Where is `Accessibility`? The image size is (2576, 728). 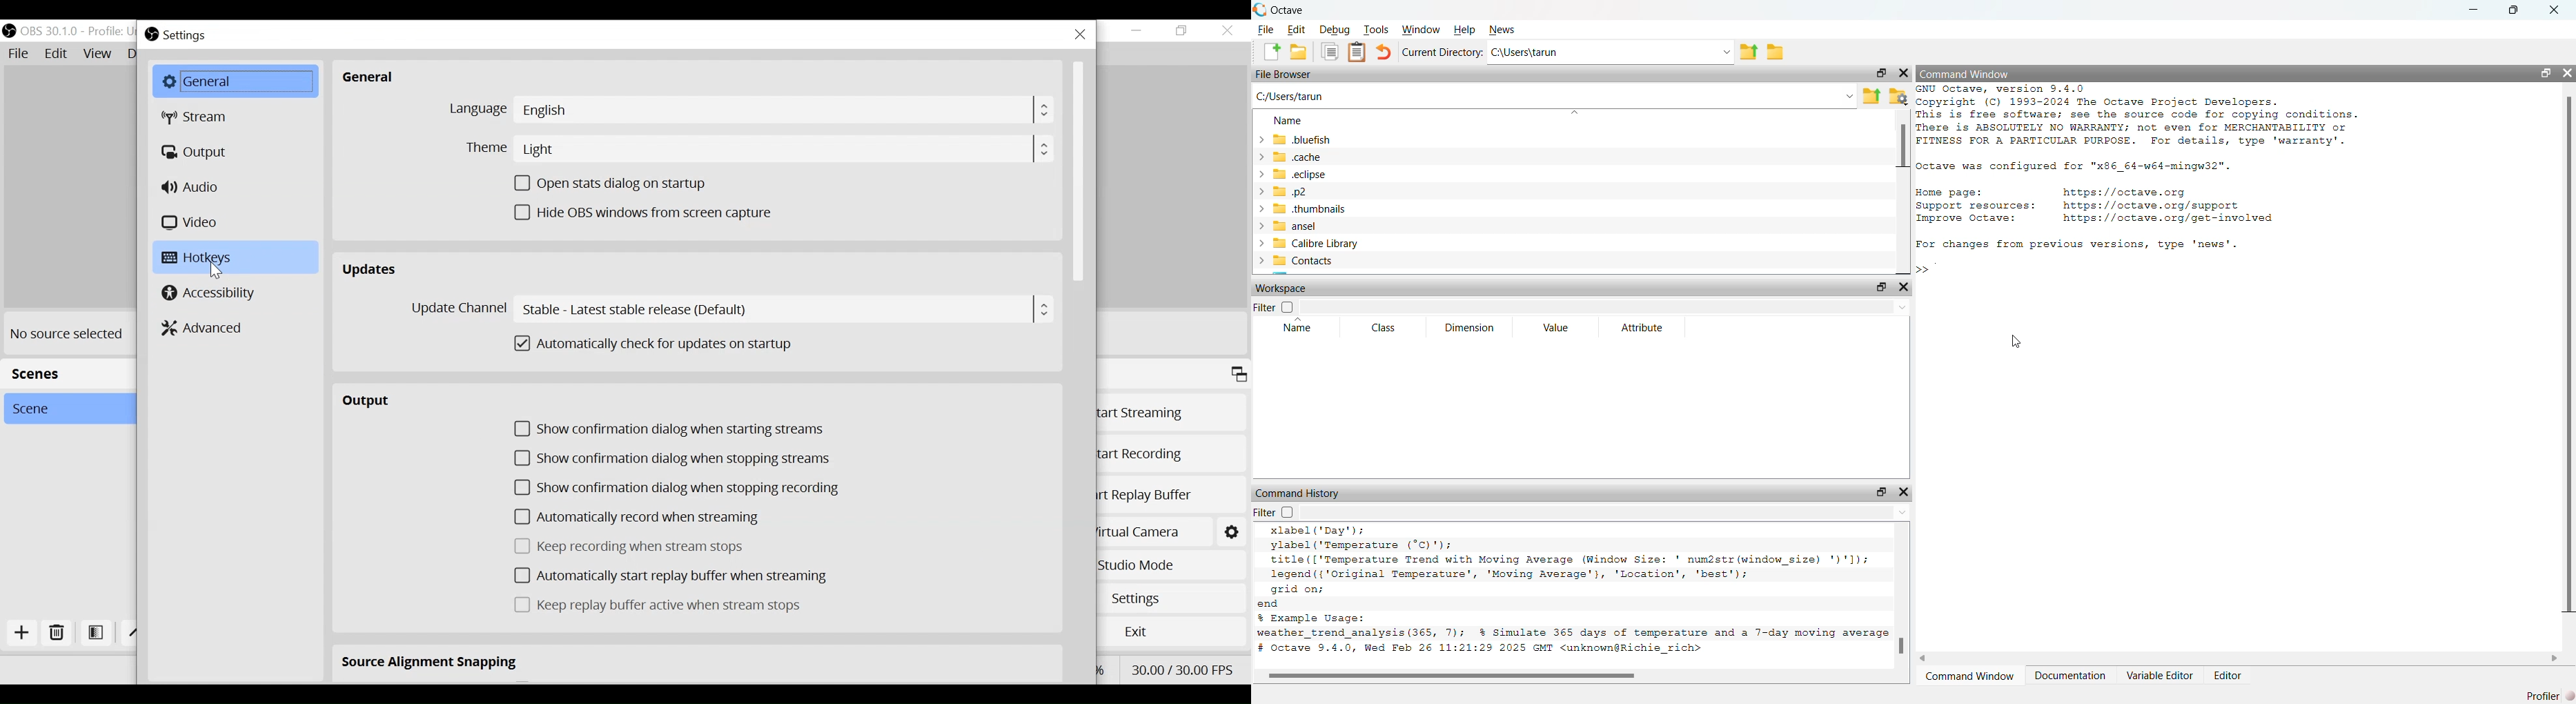
Accessibility is located at coordinates (210, 293).